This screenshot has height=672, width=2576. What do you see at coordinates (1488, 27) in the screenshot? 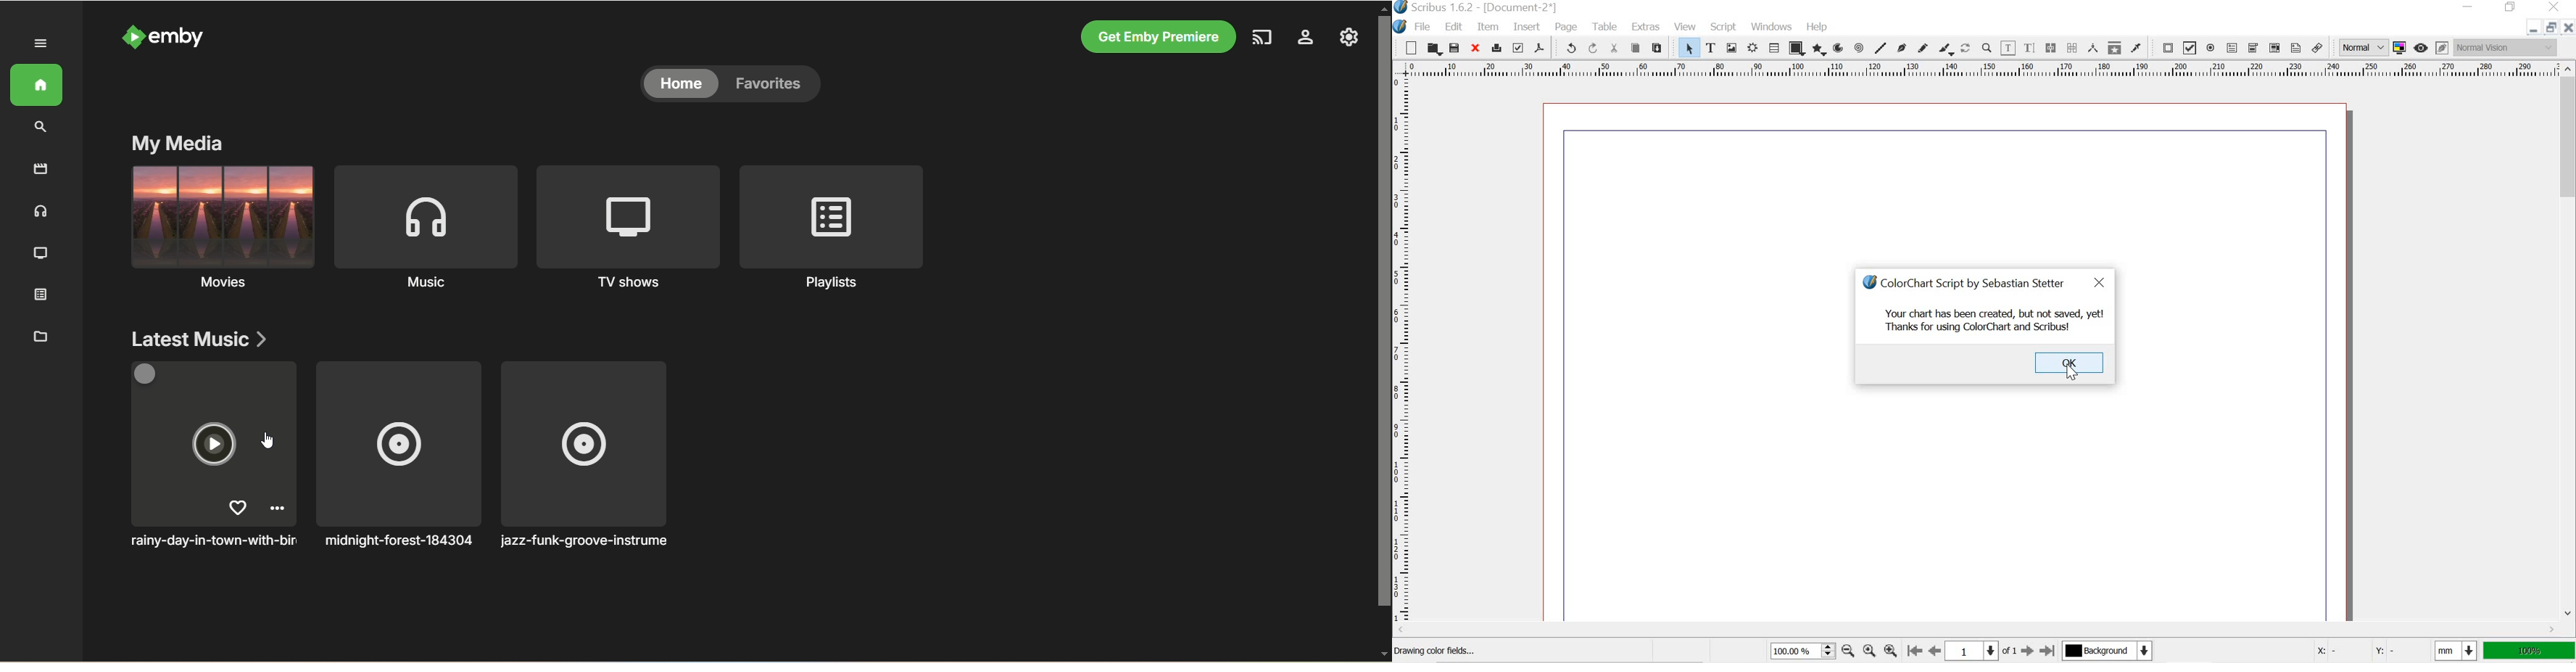
I see `item` at bounding box center [1488, 27].